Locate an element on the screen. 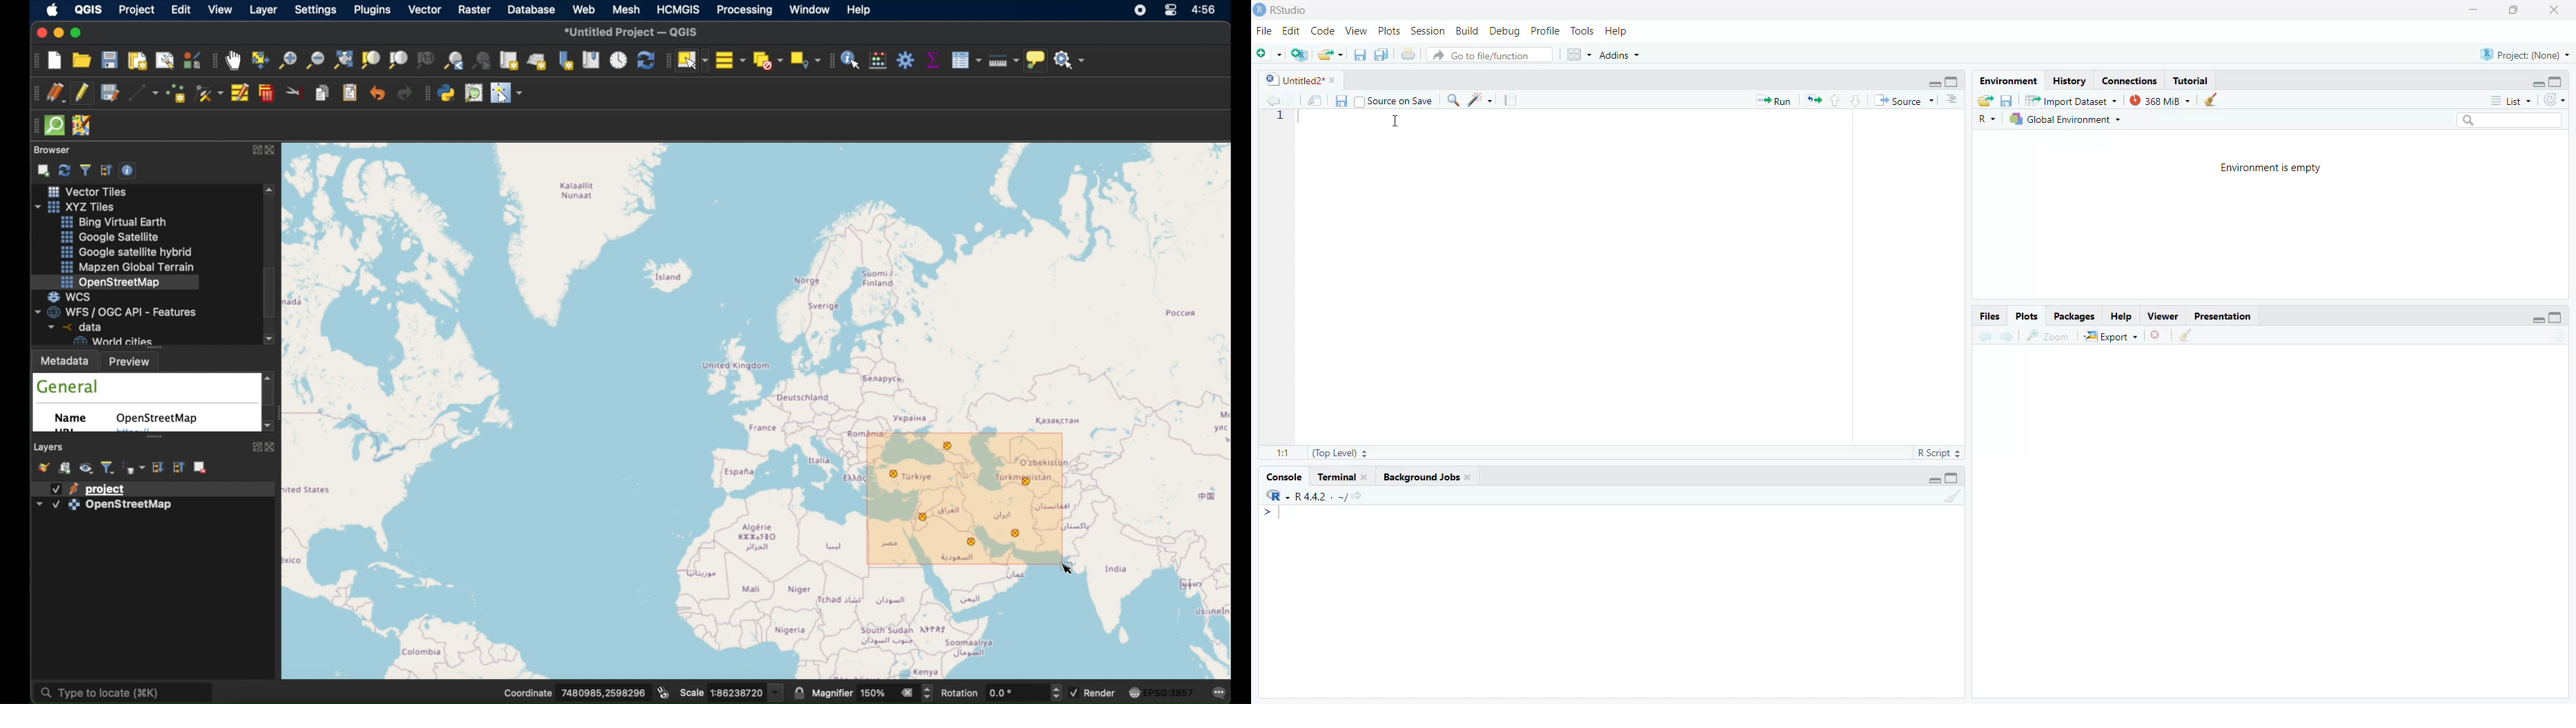 This screenshot has height=728, width=2576. expand is located at coordinates (254, 150).